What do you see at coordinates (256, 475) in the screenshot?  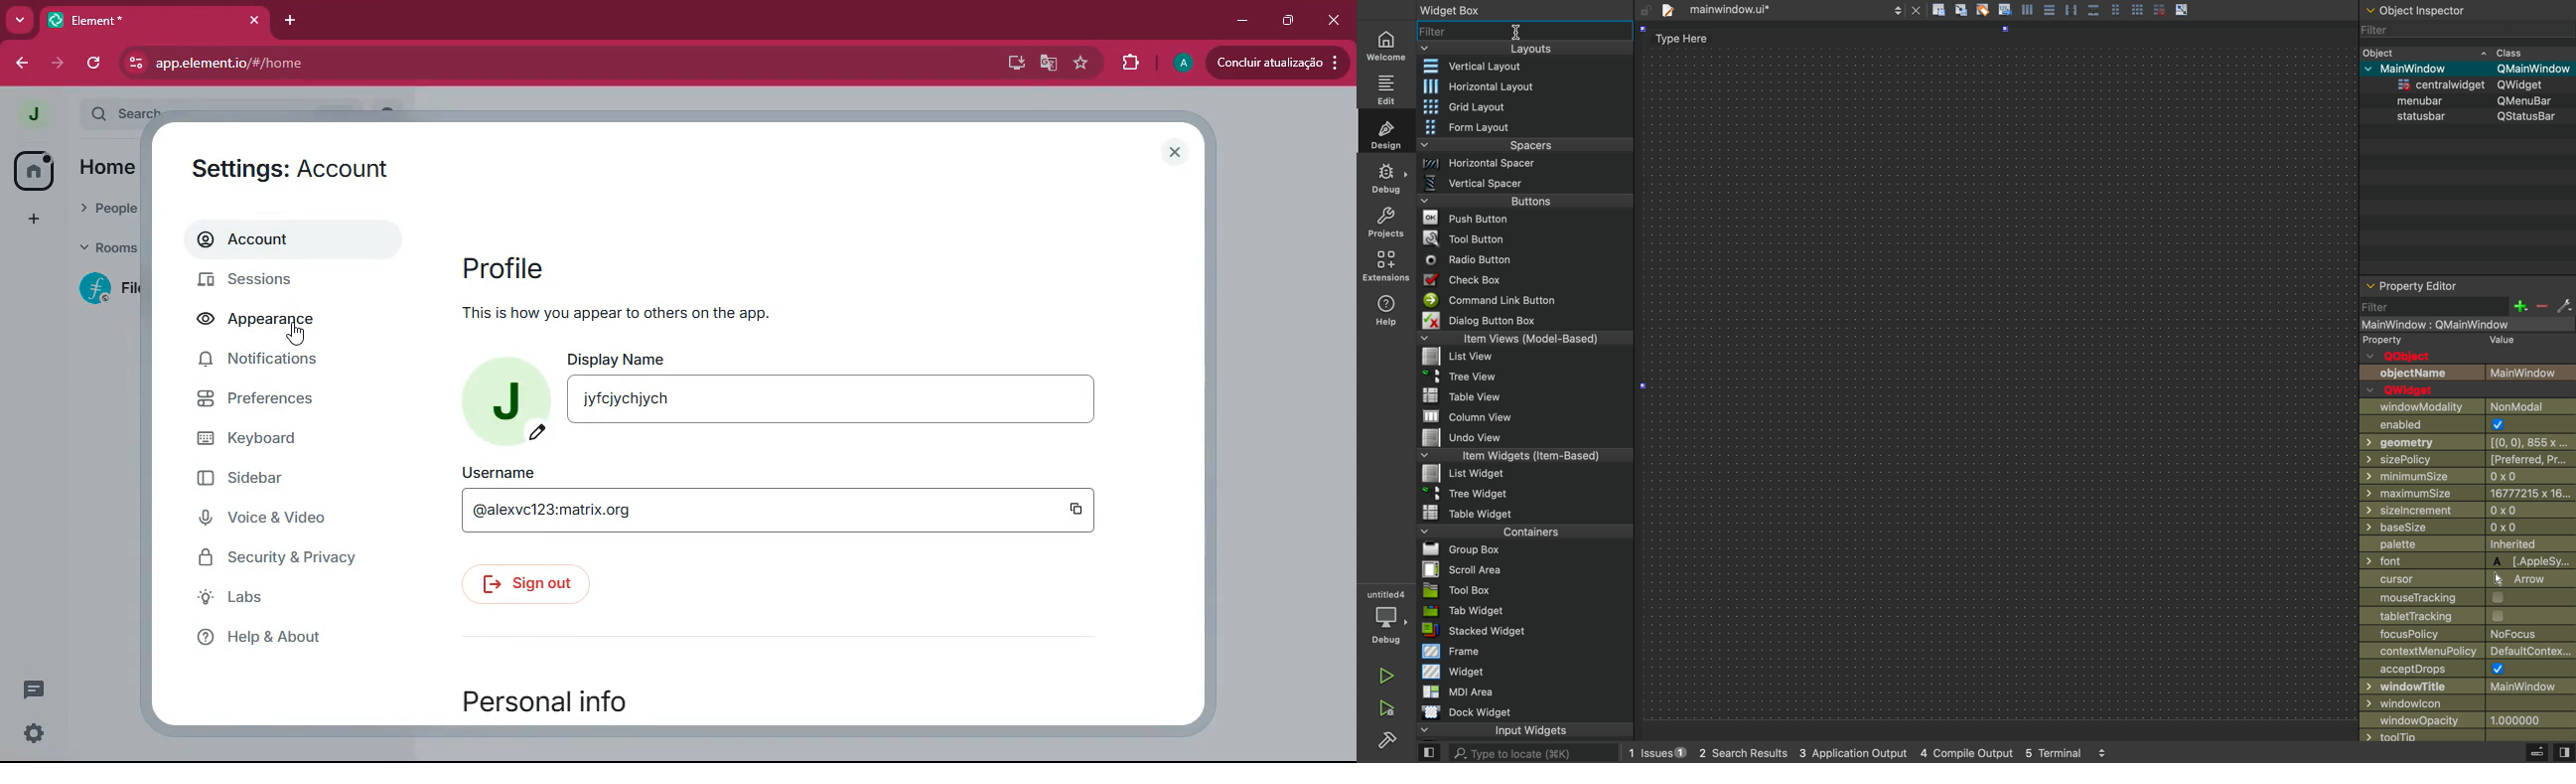 I see `Sidebar` at bounding box center [256, 475].